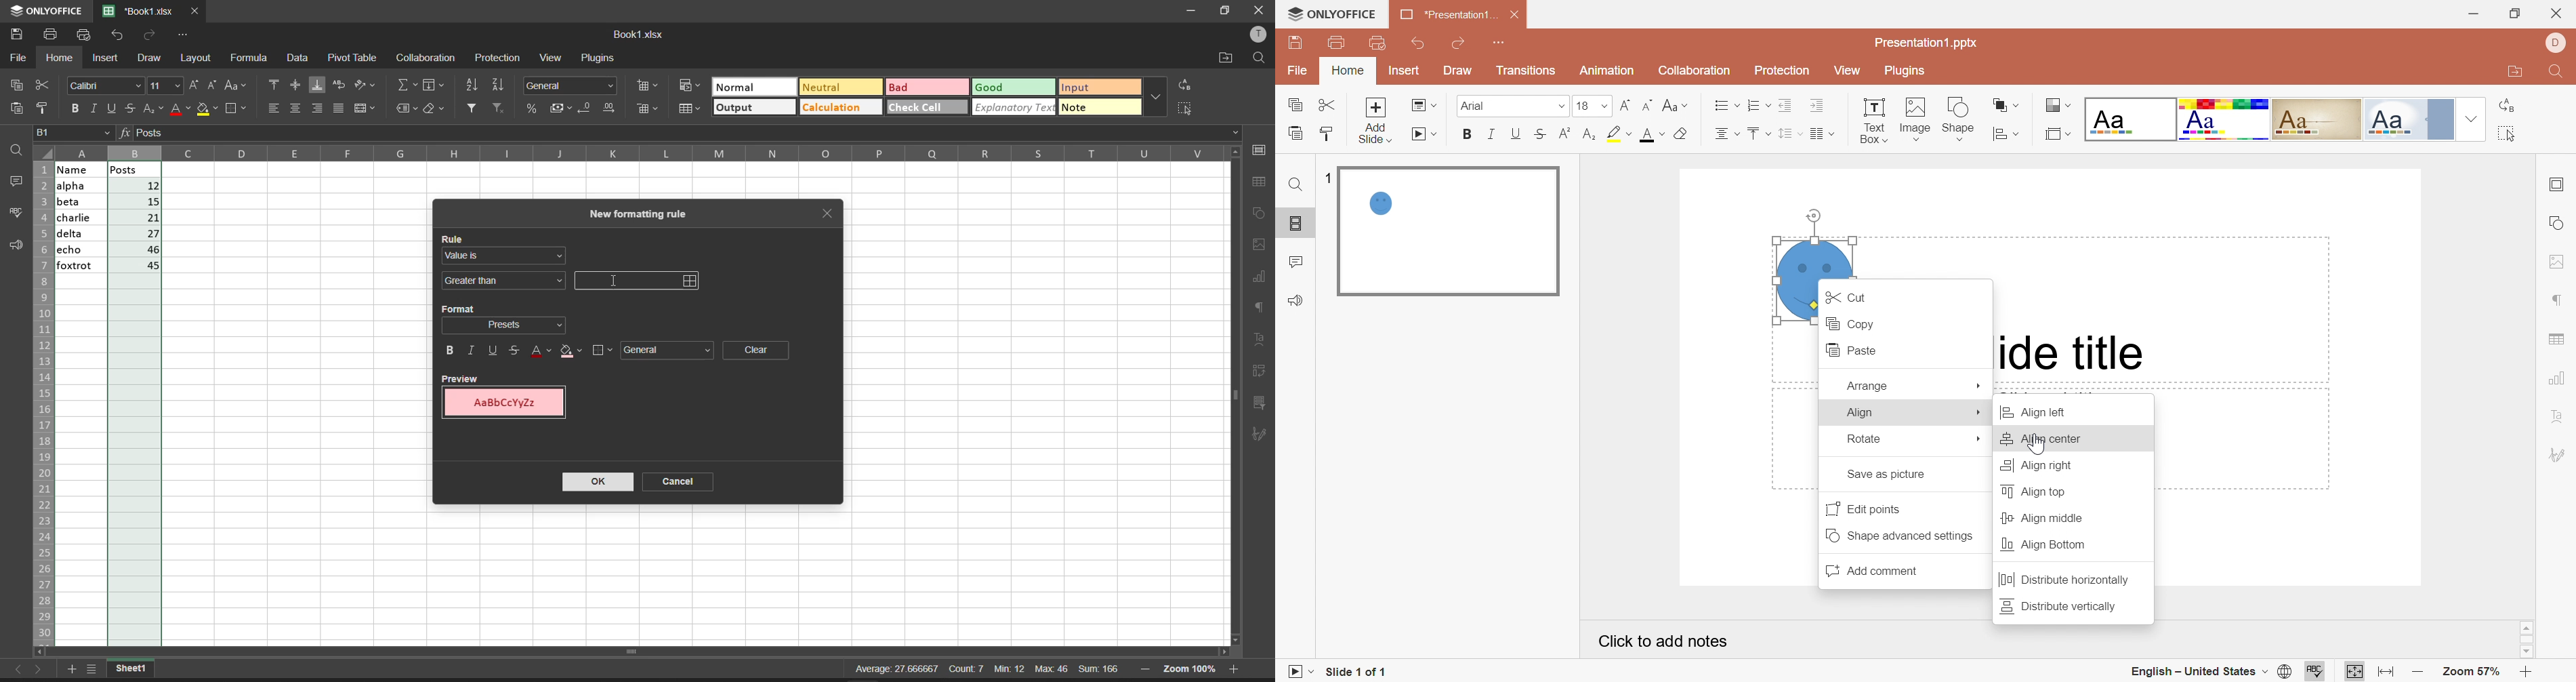  I want to click on increase decimal, so click(608, 108).